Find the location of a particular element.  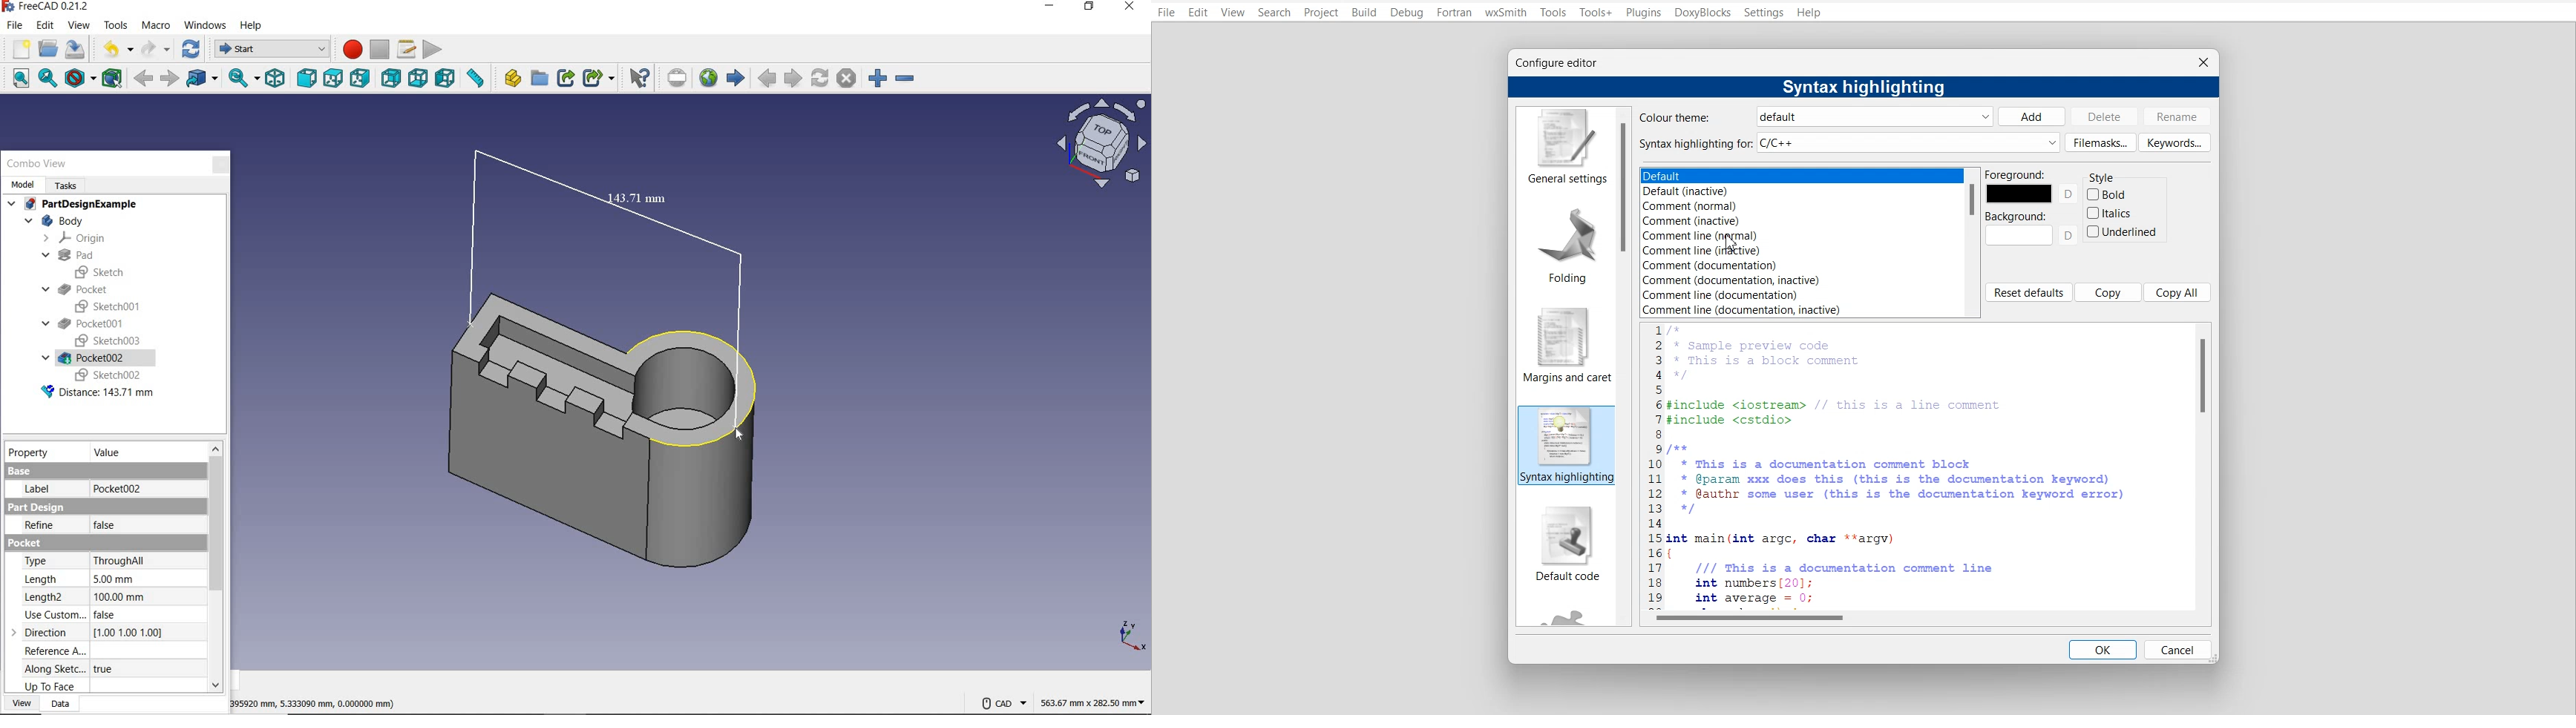

execute macro is located at coordinates (433, 49).